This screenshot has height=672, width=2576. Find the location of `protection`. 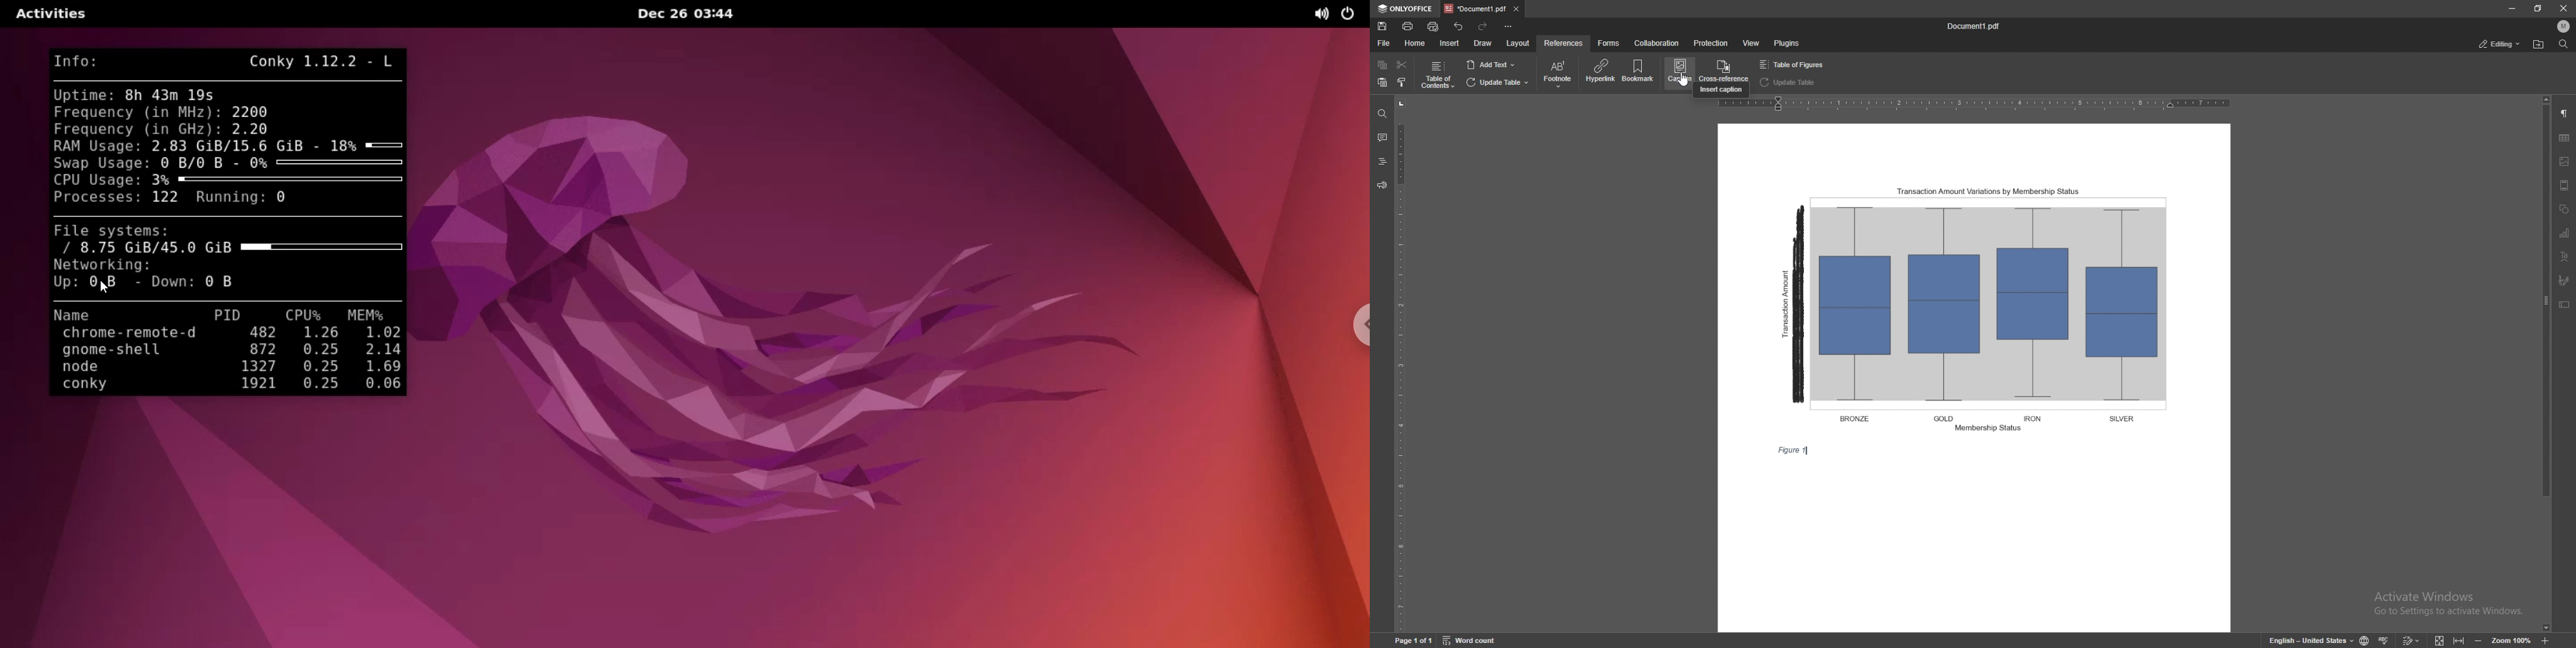

protection is located at coordinates (1710, 43).